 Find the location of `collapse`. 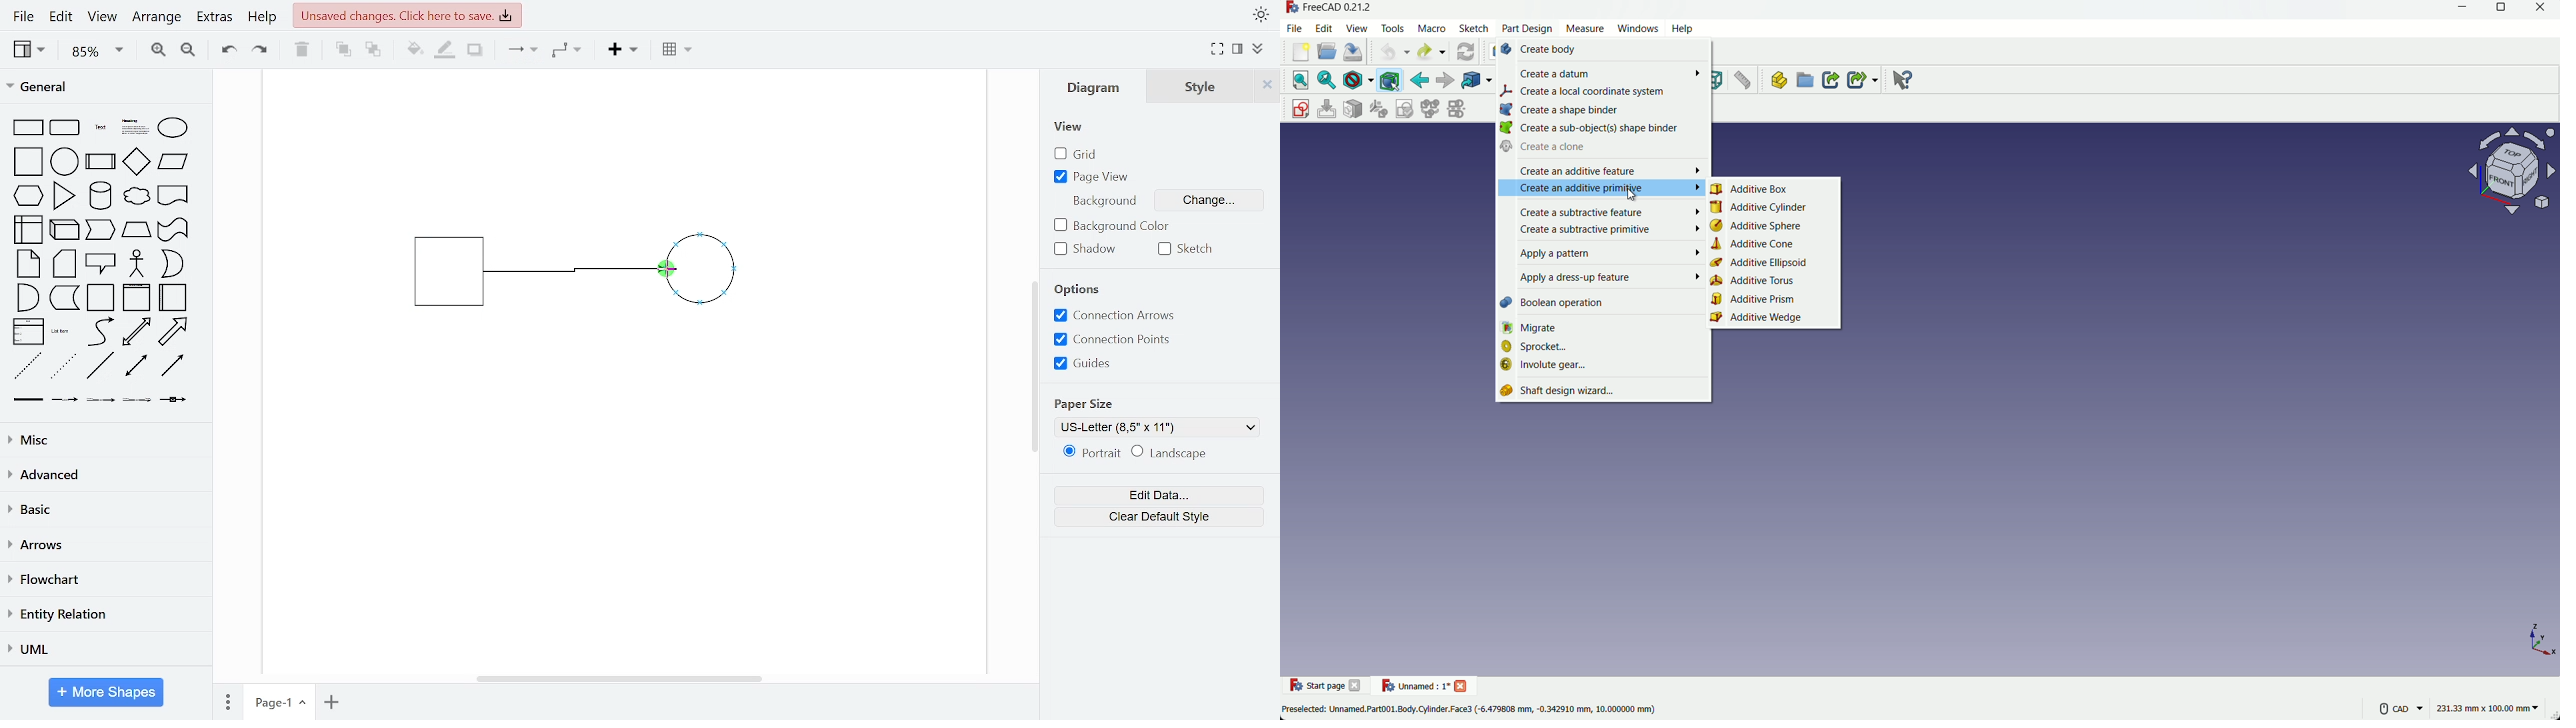

collapse is located at coordinates (1260, 50).